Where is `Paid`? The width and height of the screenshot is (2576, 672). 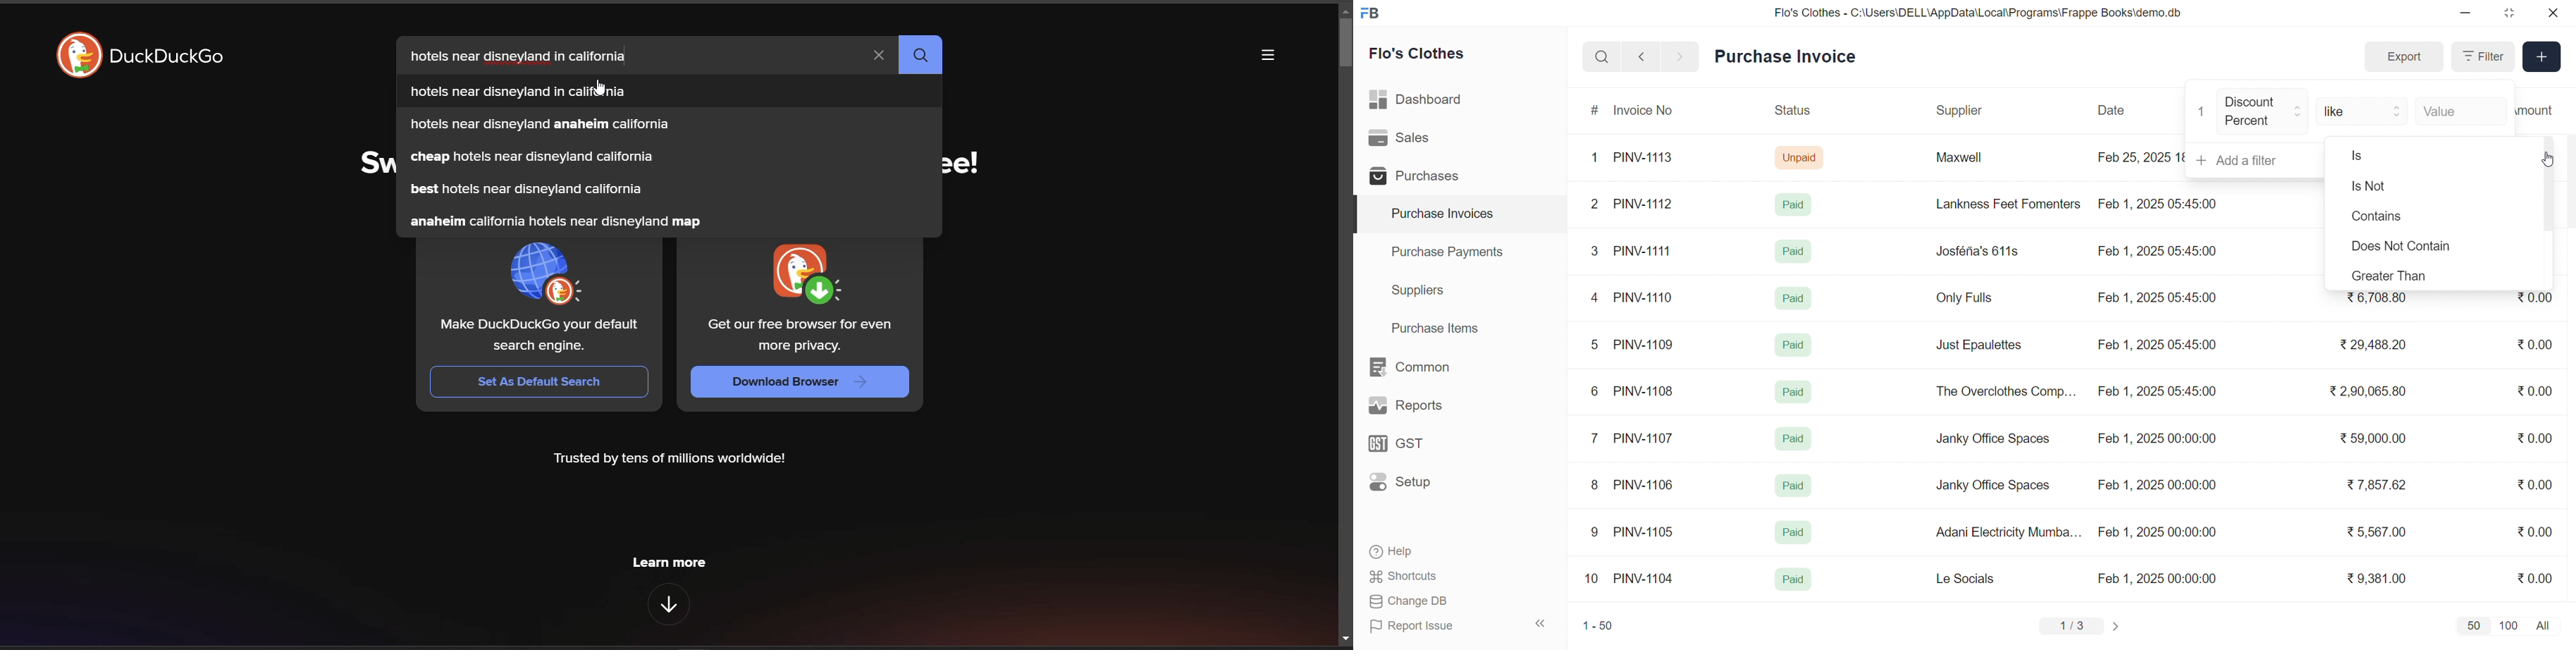
Paid is located at coordinates (1794, 392).